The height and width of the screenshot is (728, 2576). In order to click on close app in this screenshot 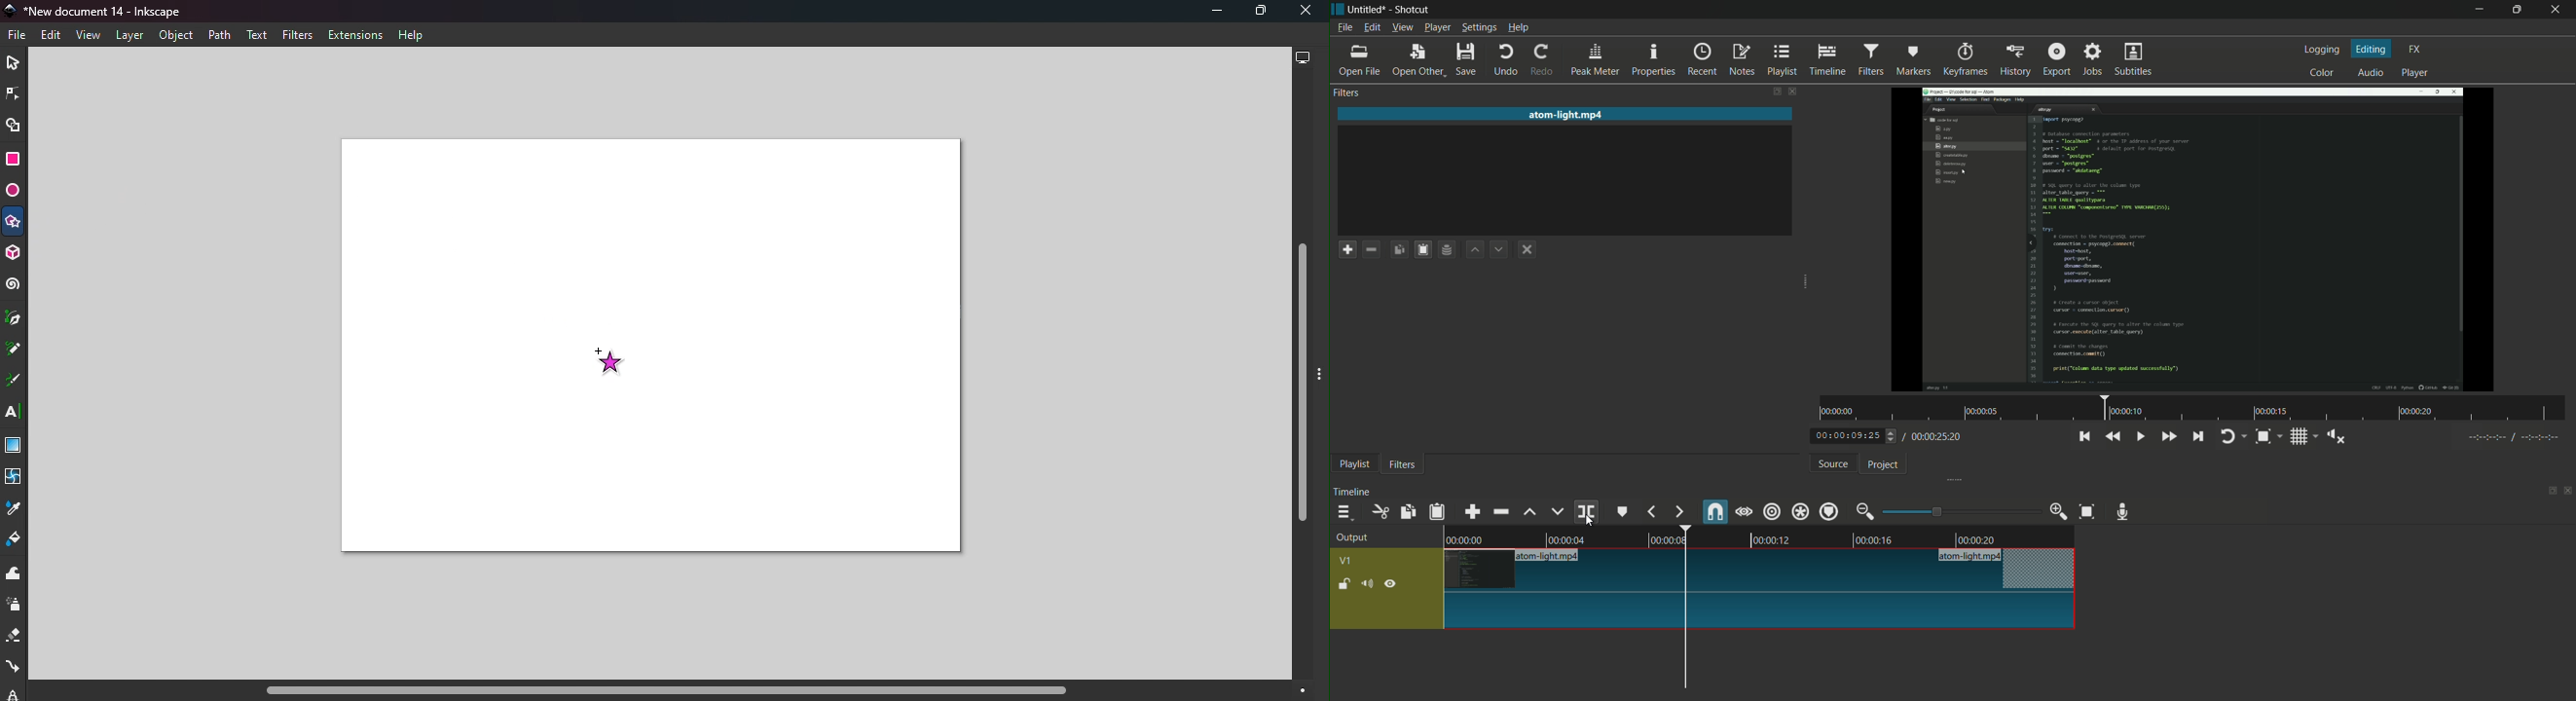, I will do `click(2560, 10)`.